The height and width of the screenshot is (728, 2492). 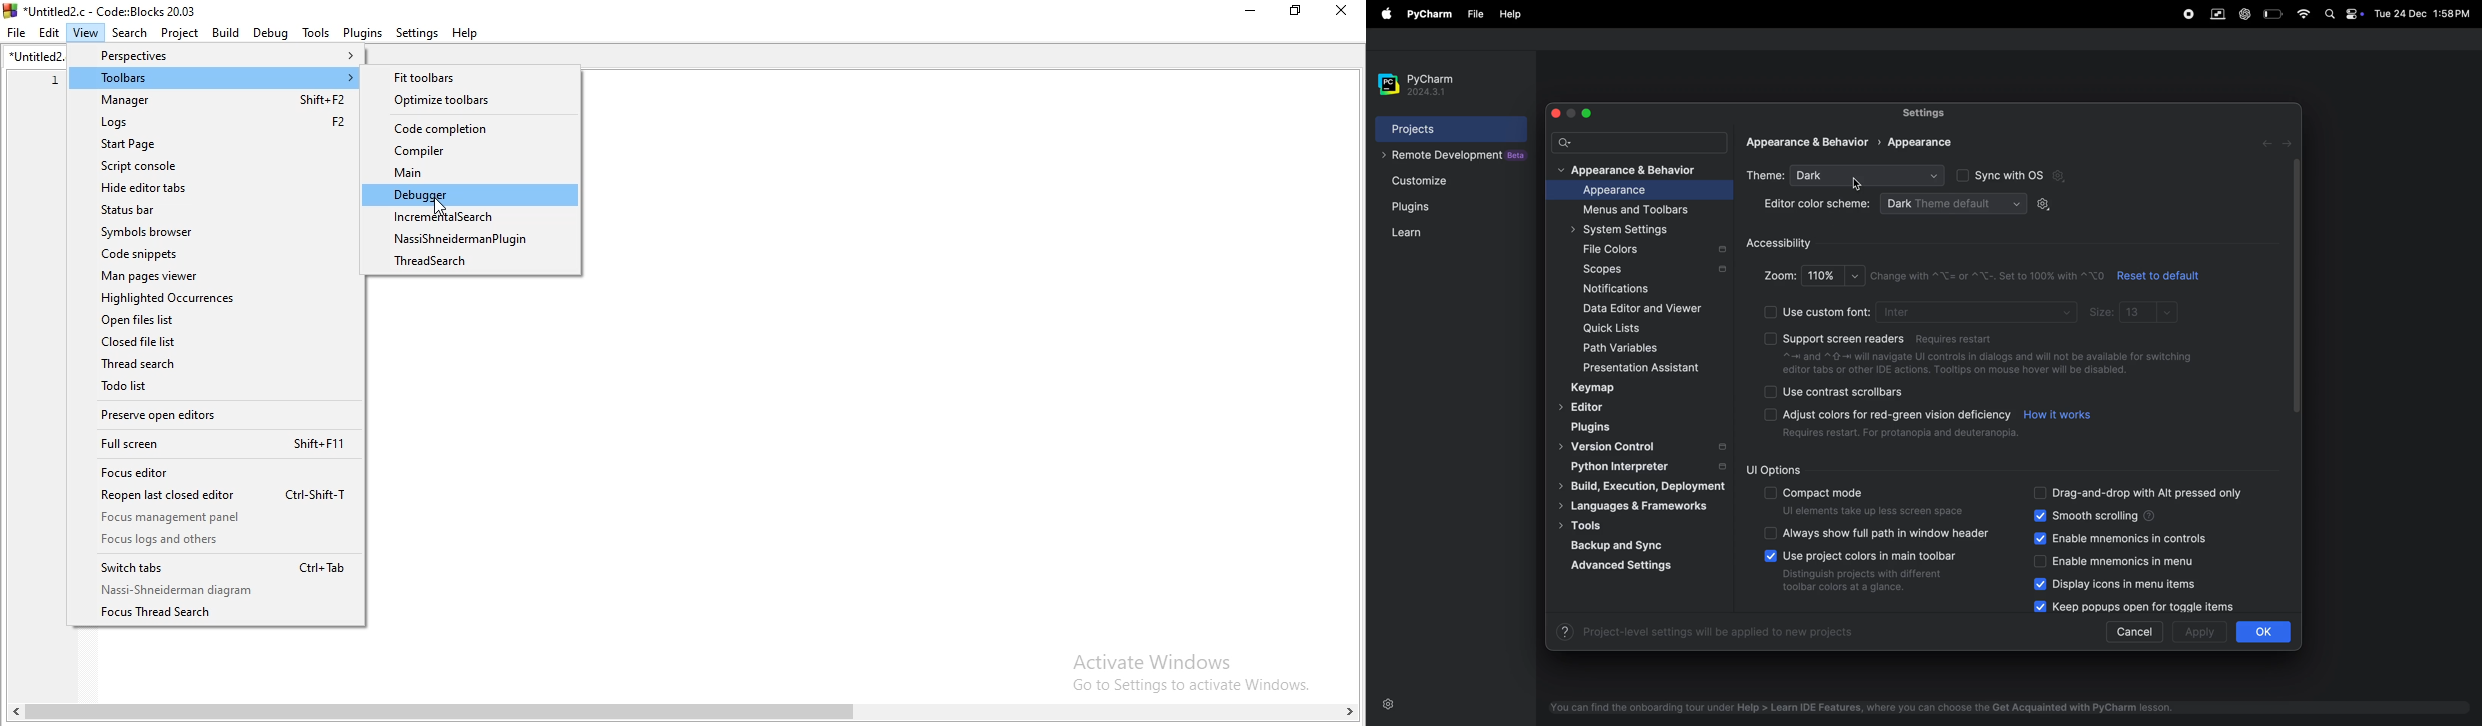 What do you see at coordinates (362, 32) in the screenshot?
I see `plugins` at bounding box center [362, 32].